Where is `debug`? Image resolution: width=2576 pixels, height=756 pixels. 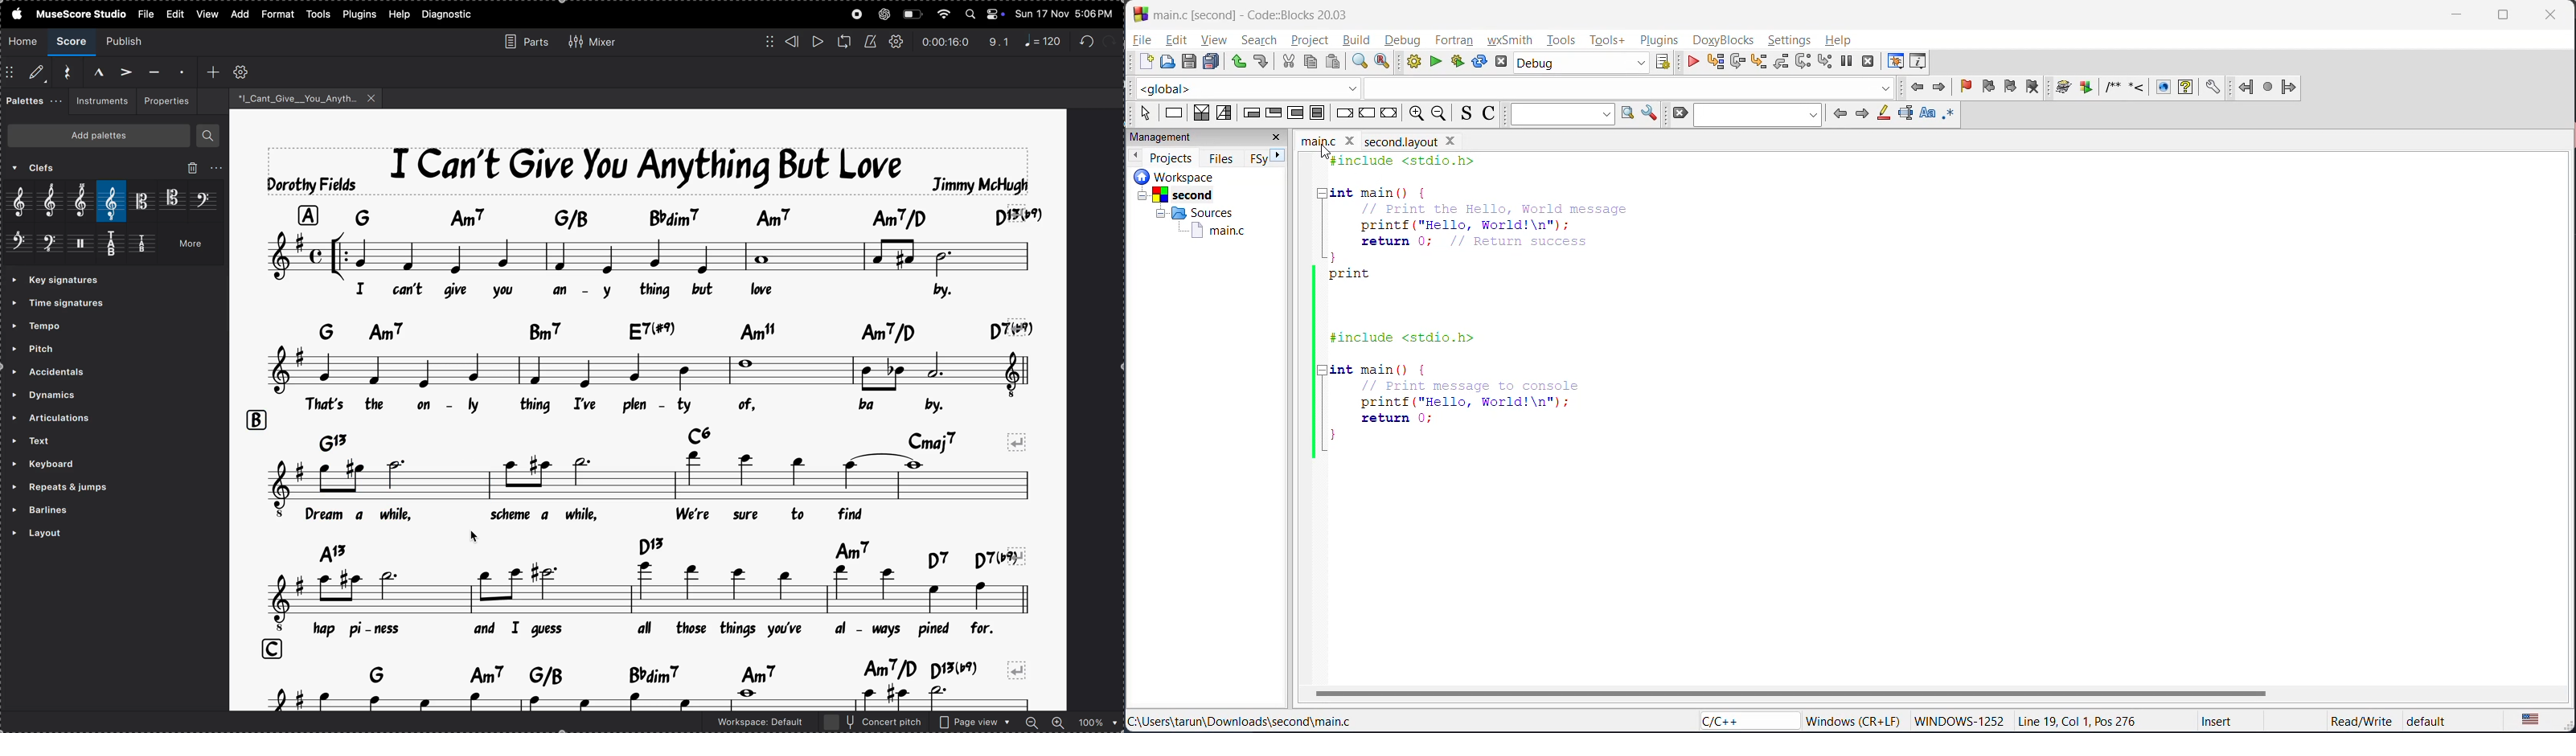 debug is located at coordinates (1405, 39).